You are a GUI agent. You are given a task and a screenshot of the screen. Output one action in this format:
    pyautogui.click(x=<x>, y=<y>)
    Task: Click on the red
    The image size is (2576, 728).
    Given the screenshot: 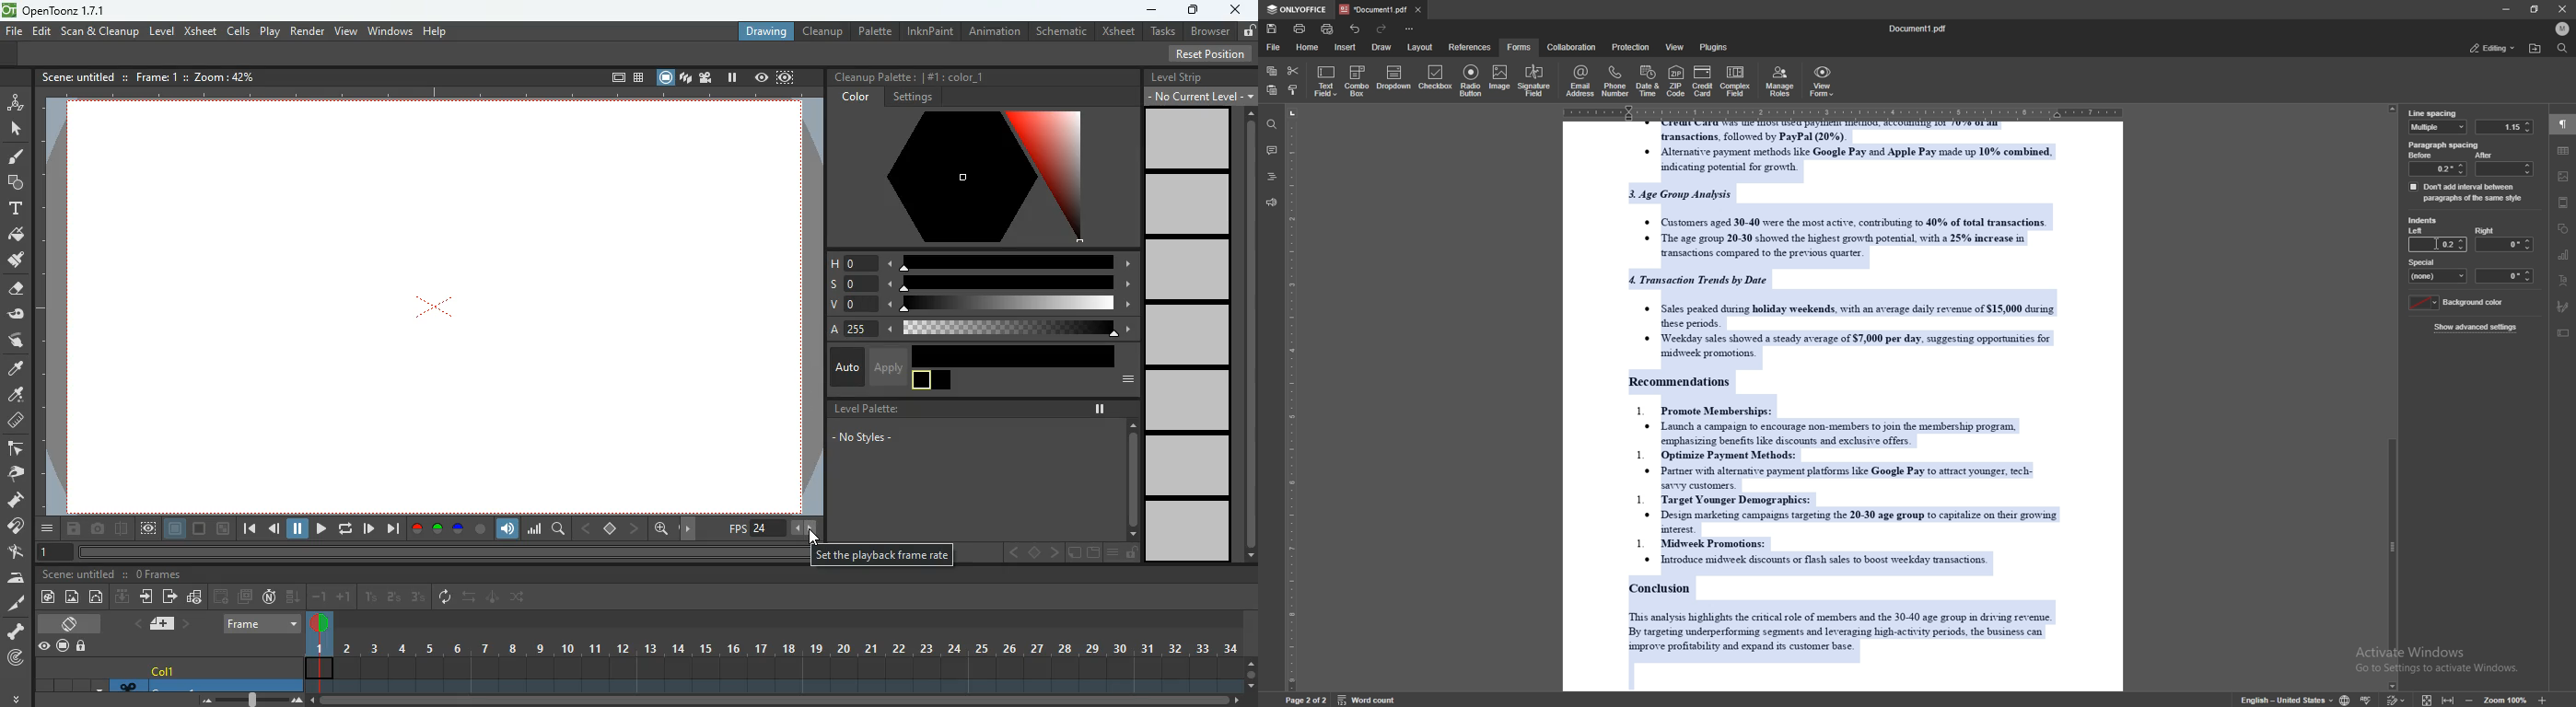 What is the action you would take?
    pyautogui.click(x=418, y=528)
    